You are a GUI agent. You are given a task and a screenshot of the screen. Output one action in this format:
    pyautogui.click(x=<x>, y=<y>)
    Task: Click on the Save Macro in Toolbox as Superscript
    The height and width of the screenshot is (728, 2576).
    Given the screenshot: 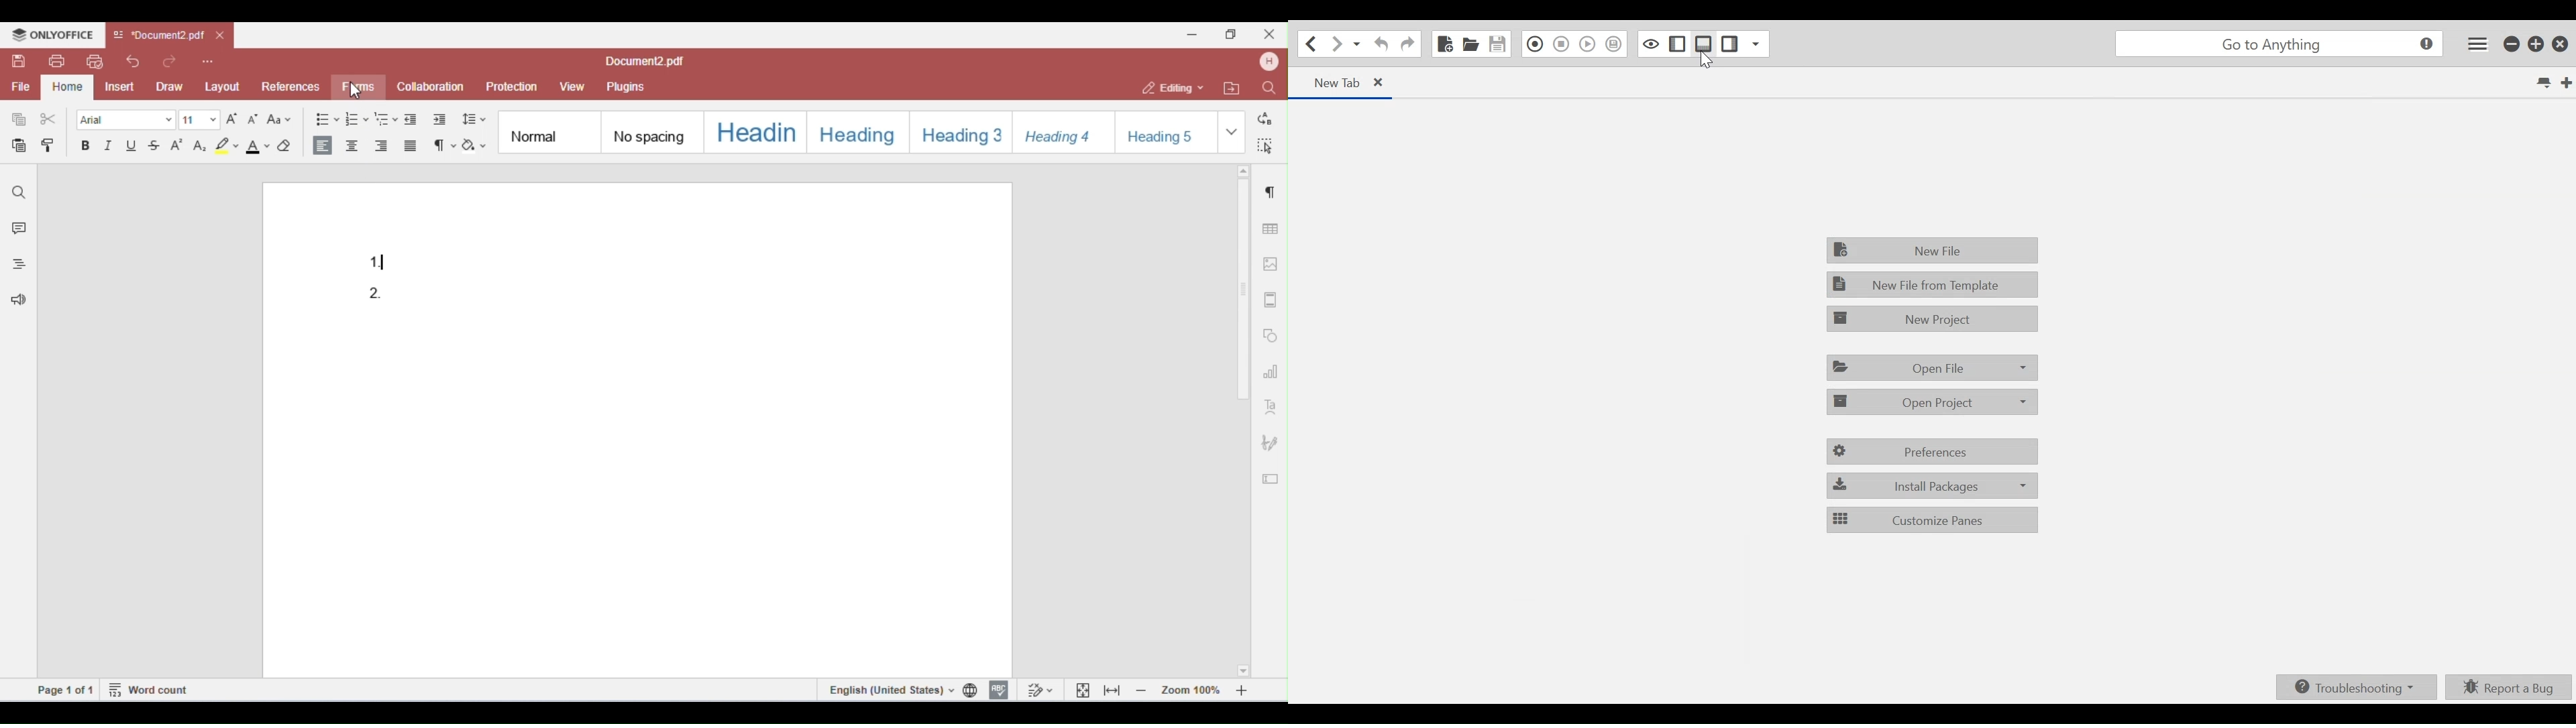 What is the action you would take?
    pyautogui.click(x=1615, y=44)
    